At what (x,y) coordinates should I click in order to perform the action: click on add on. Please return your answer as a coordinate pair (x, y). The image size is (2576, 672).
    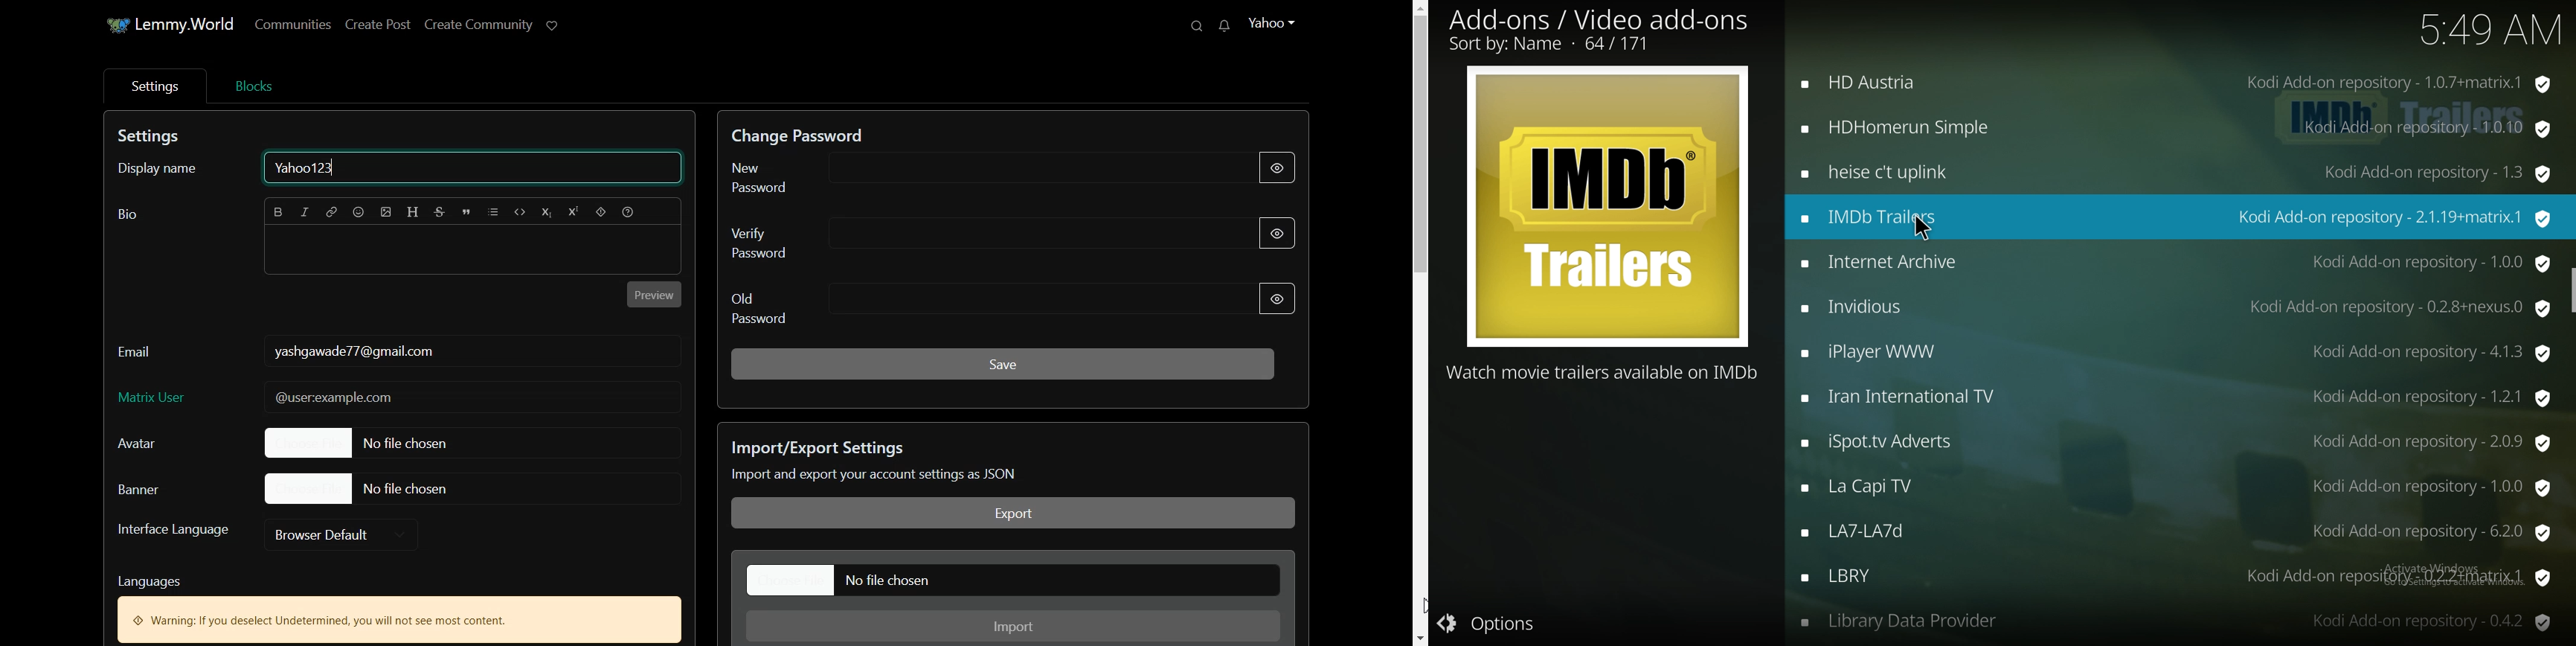
    Looking at the image, I should click on (2179, 172).